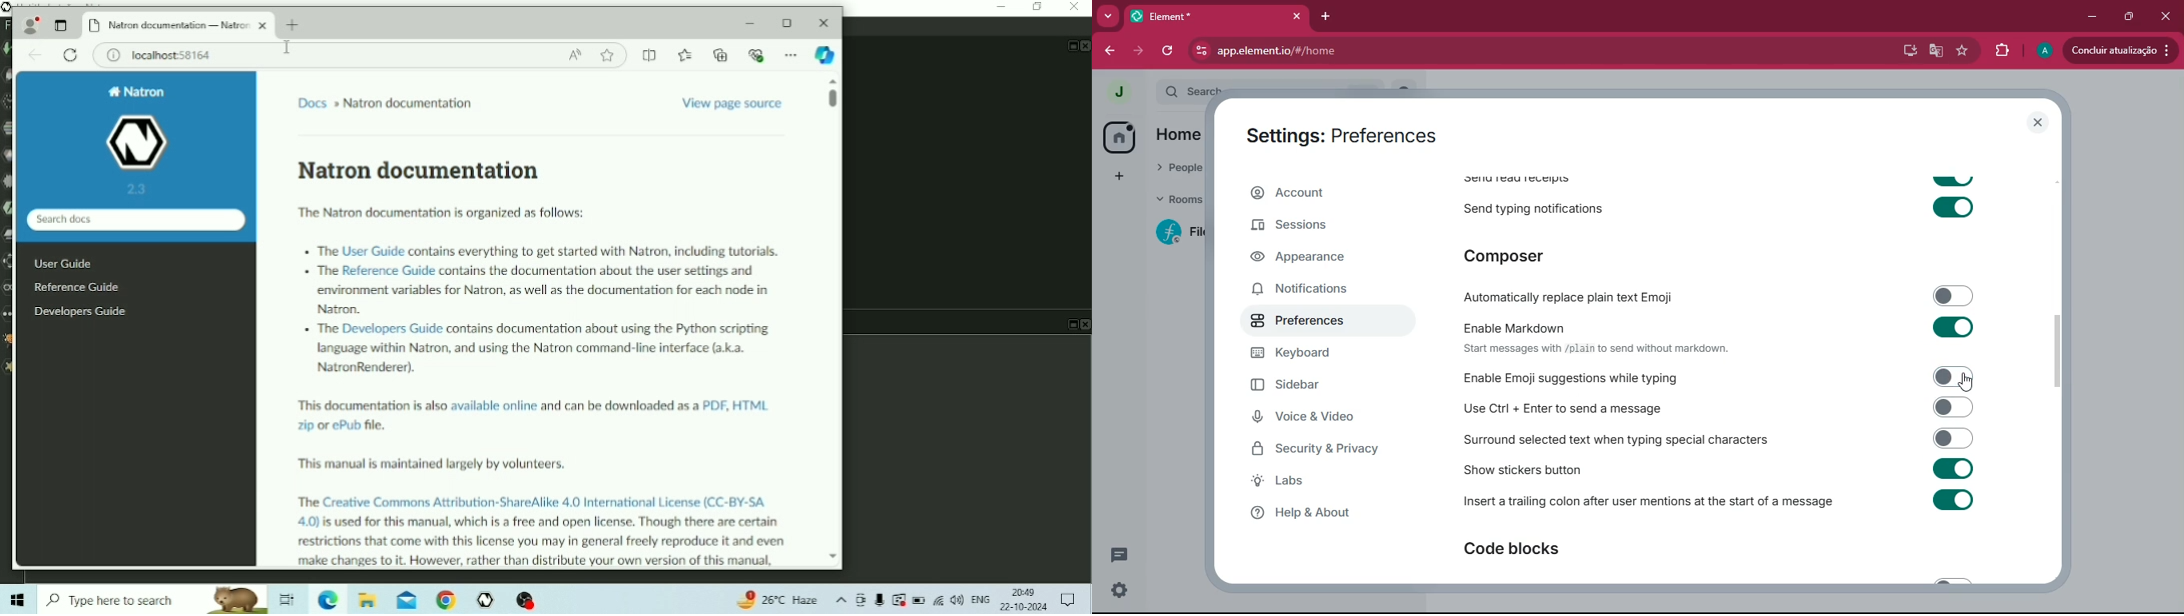  Describe the element at coordinates (1110, 50) in the screenshot. I see `back` at that location.